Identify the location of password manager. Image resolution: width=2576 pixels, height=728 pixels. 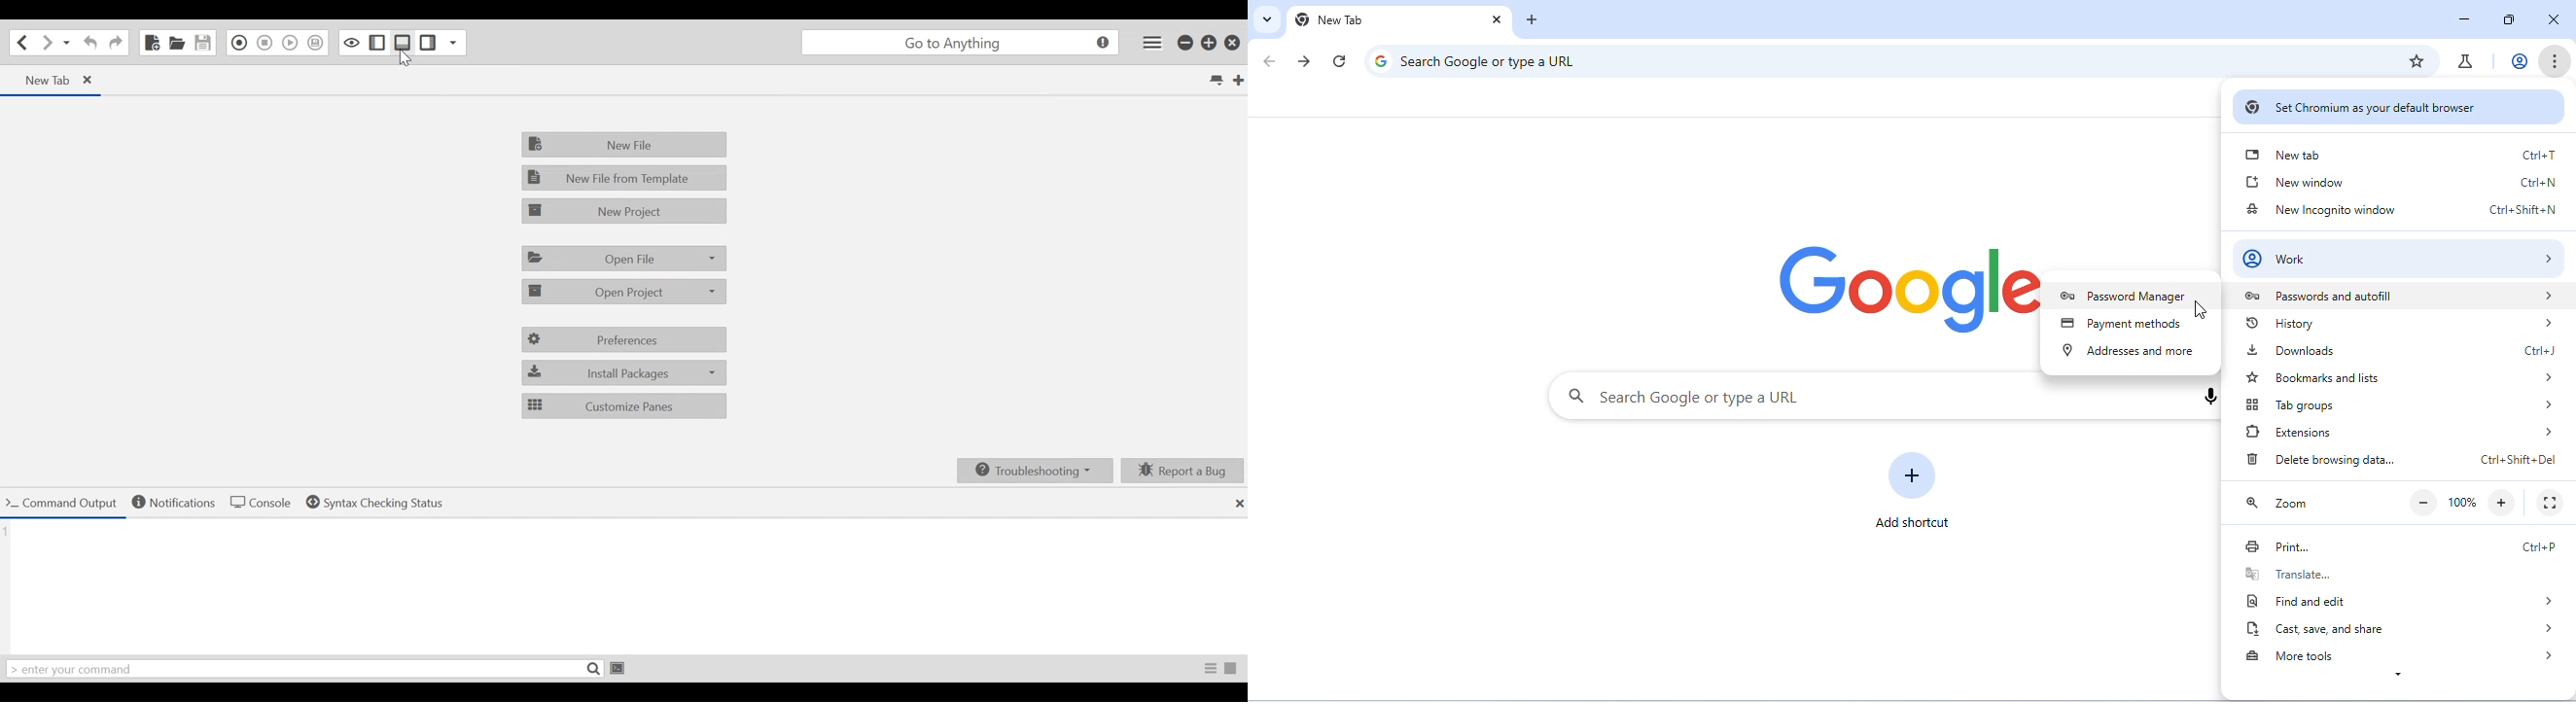
(2130, 298).